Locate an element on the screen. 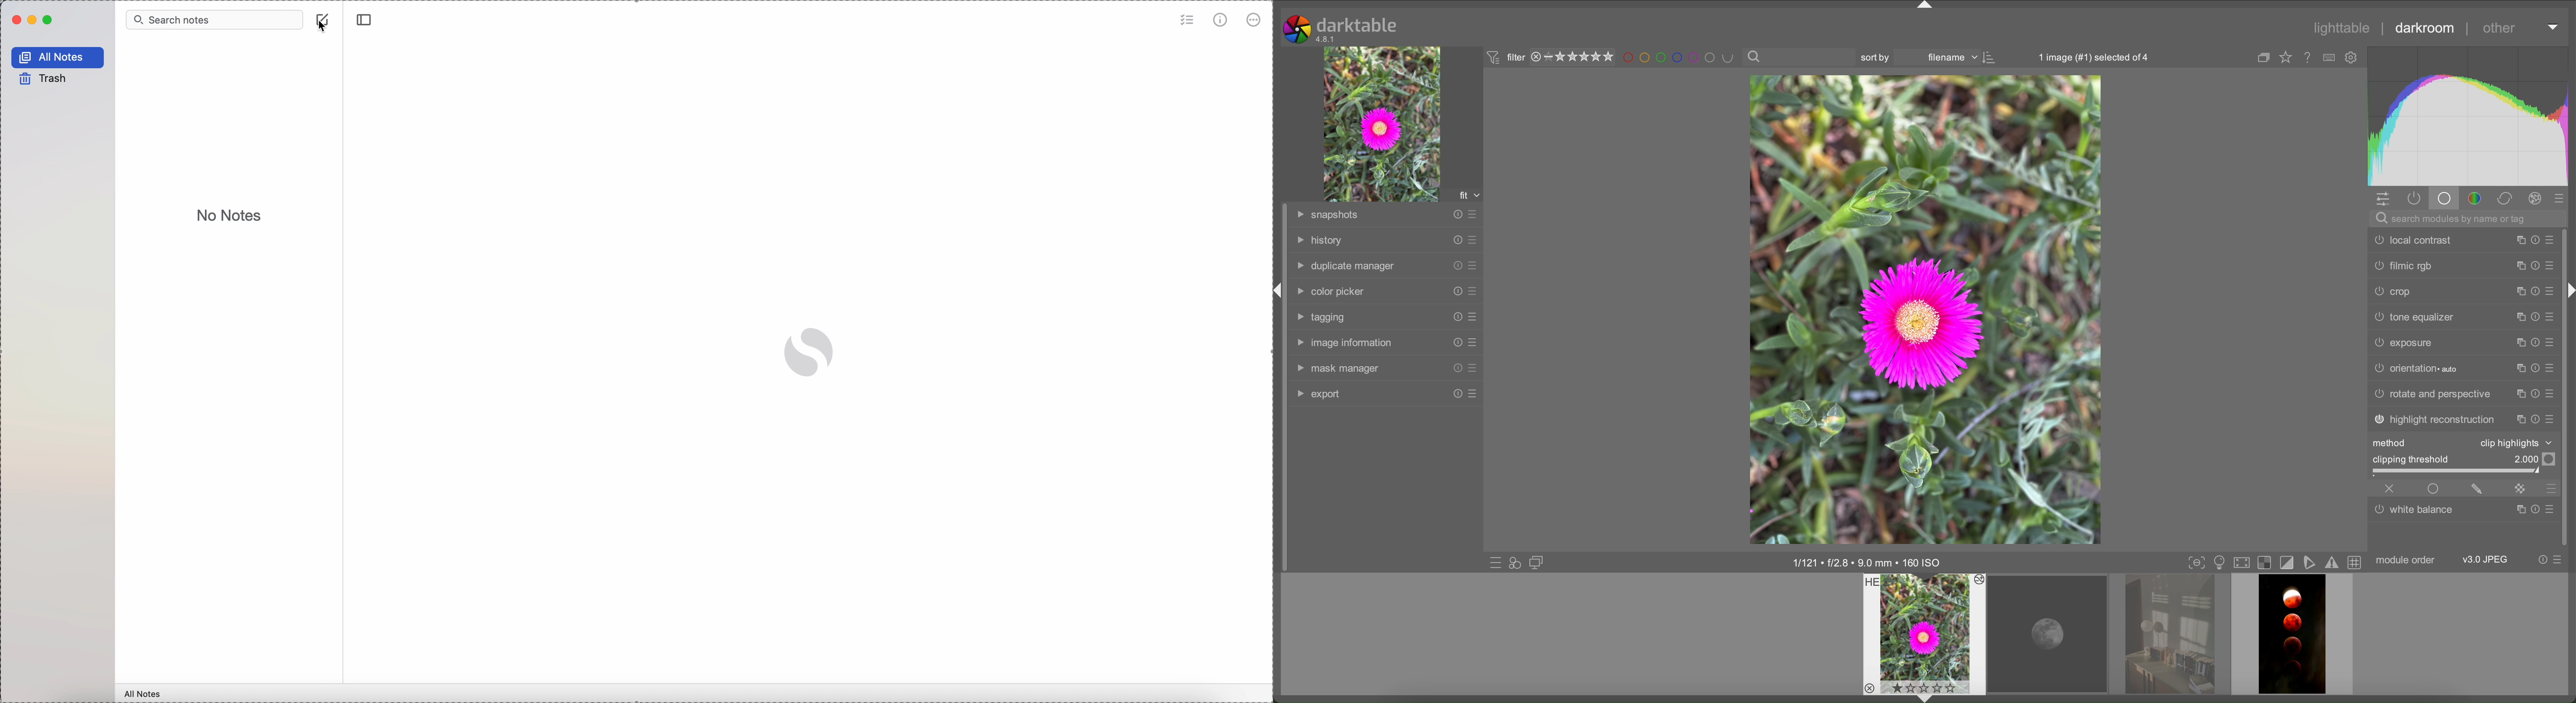 The height and width of the screenshot is (728, 2576). toggle cliping indication is located at coordinates (2289, 563).